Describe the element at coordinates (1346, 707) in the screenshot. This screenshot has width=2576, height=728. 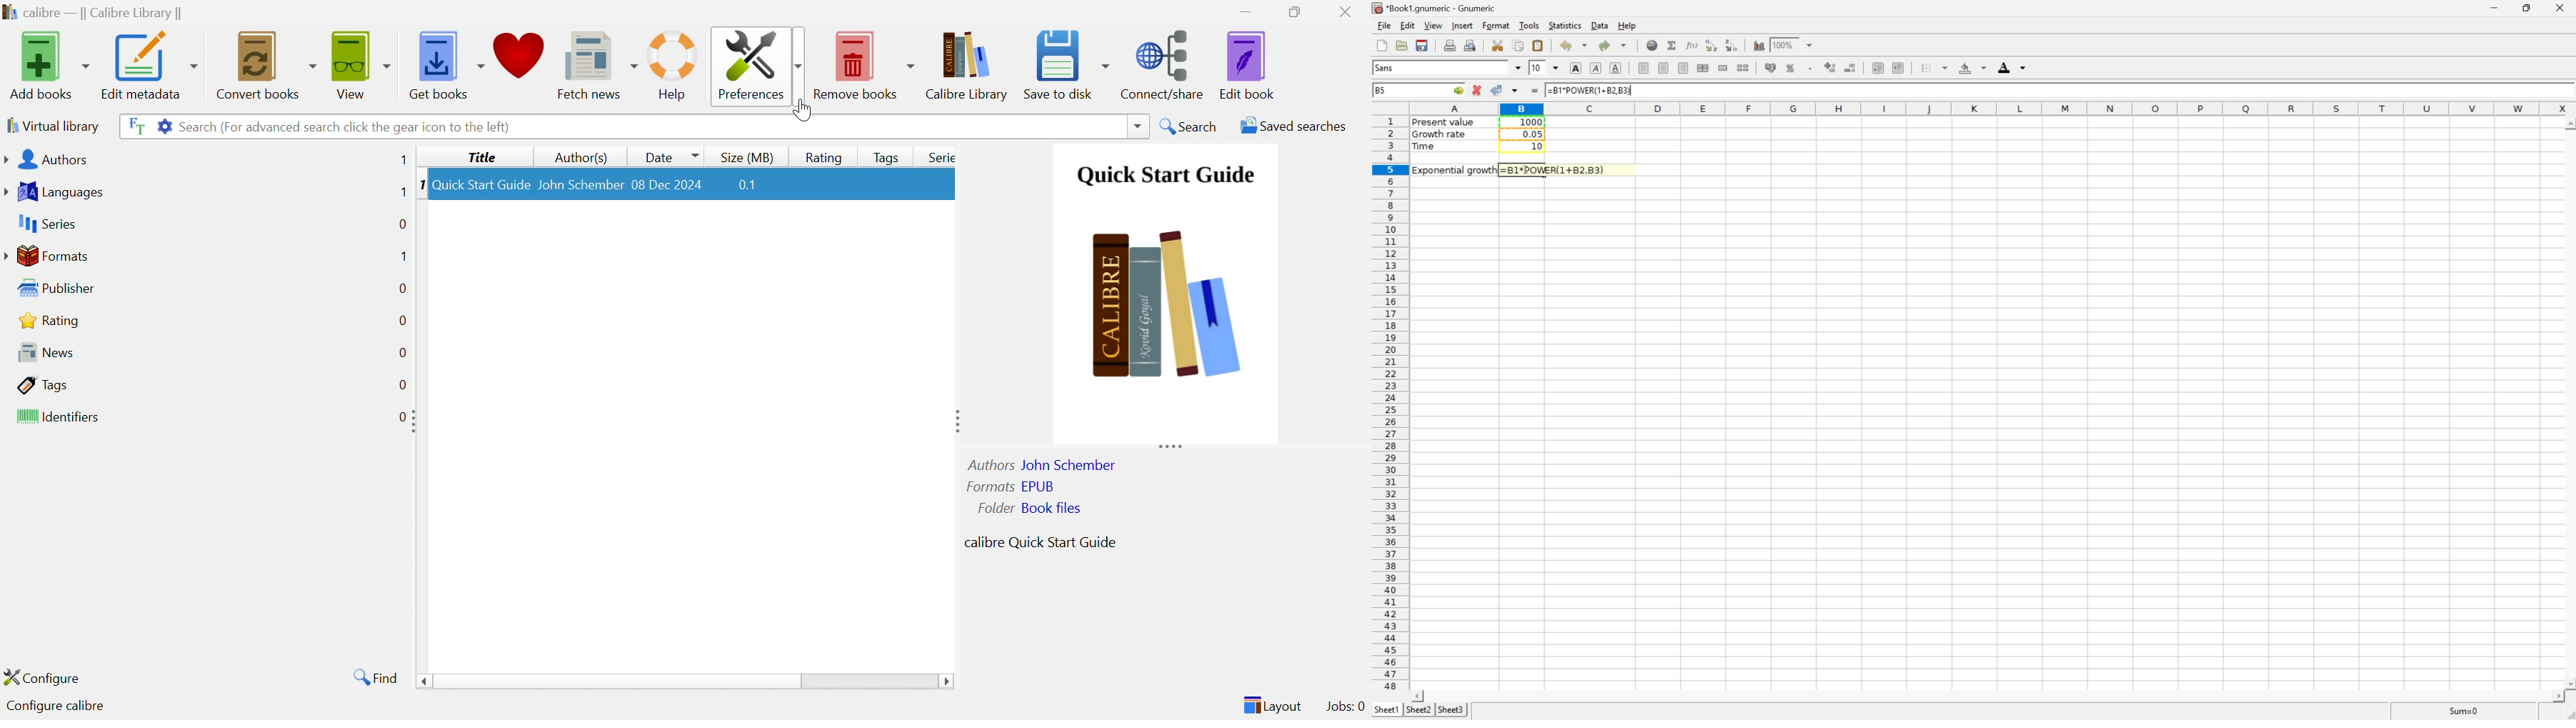
I see `Jobs: 0` at that location.